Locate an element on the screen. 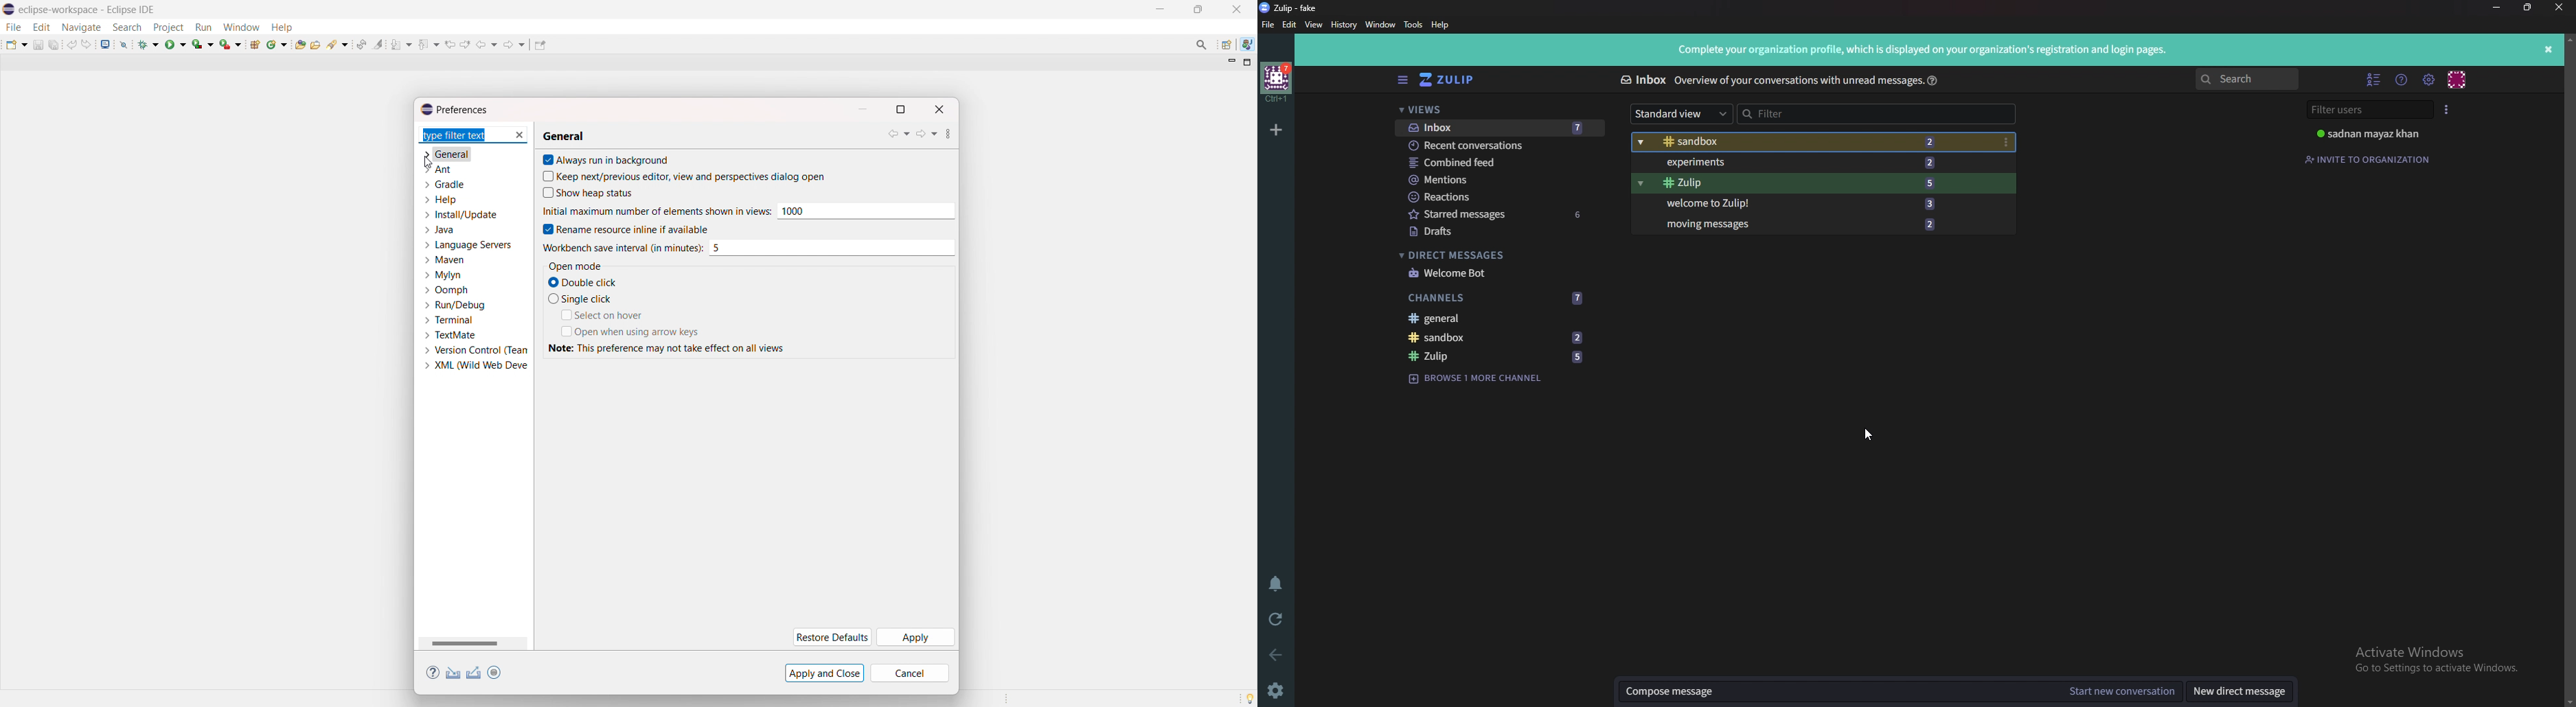 This screenshot has width=2576, height=728. Tools is located at coordinates (1412, 25).